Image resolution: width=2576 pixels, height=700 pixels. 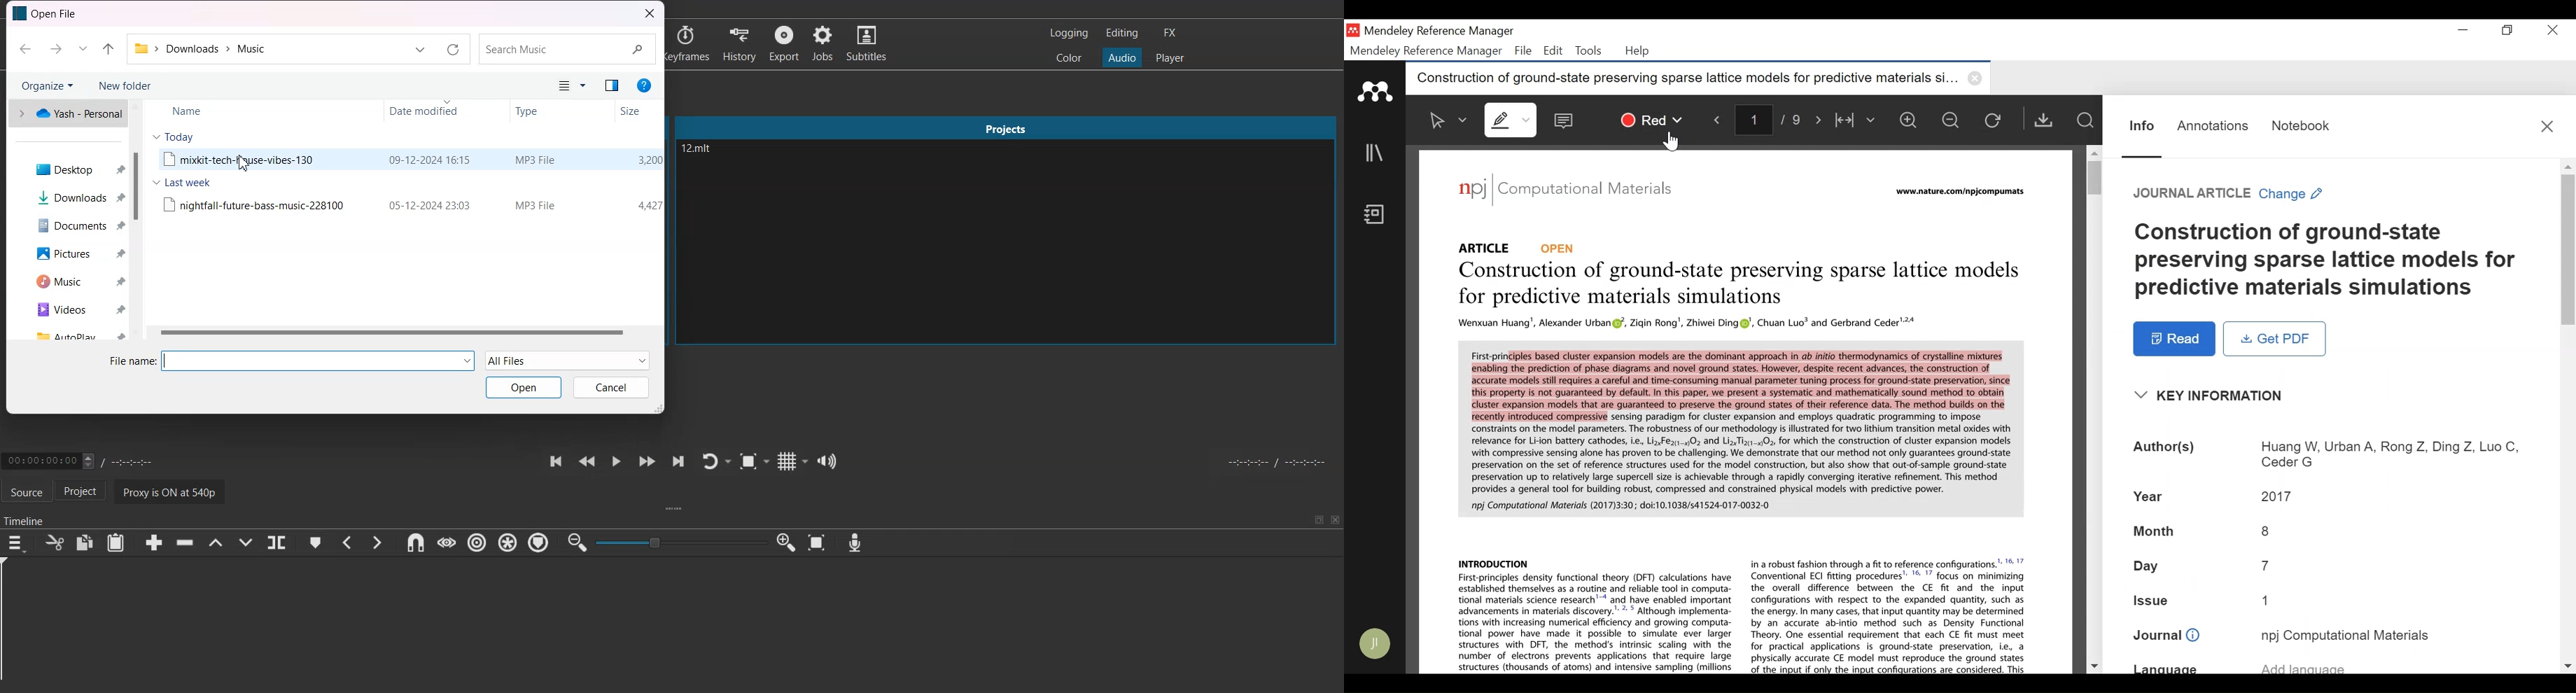 What do you see at coordinates (73, 169) in the screenshot?
I see `Desktop` at bounding box center [73, 169].